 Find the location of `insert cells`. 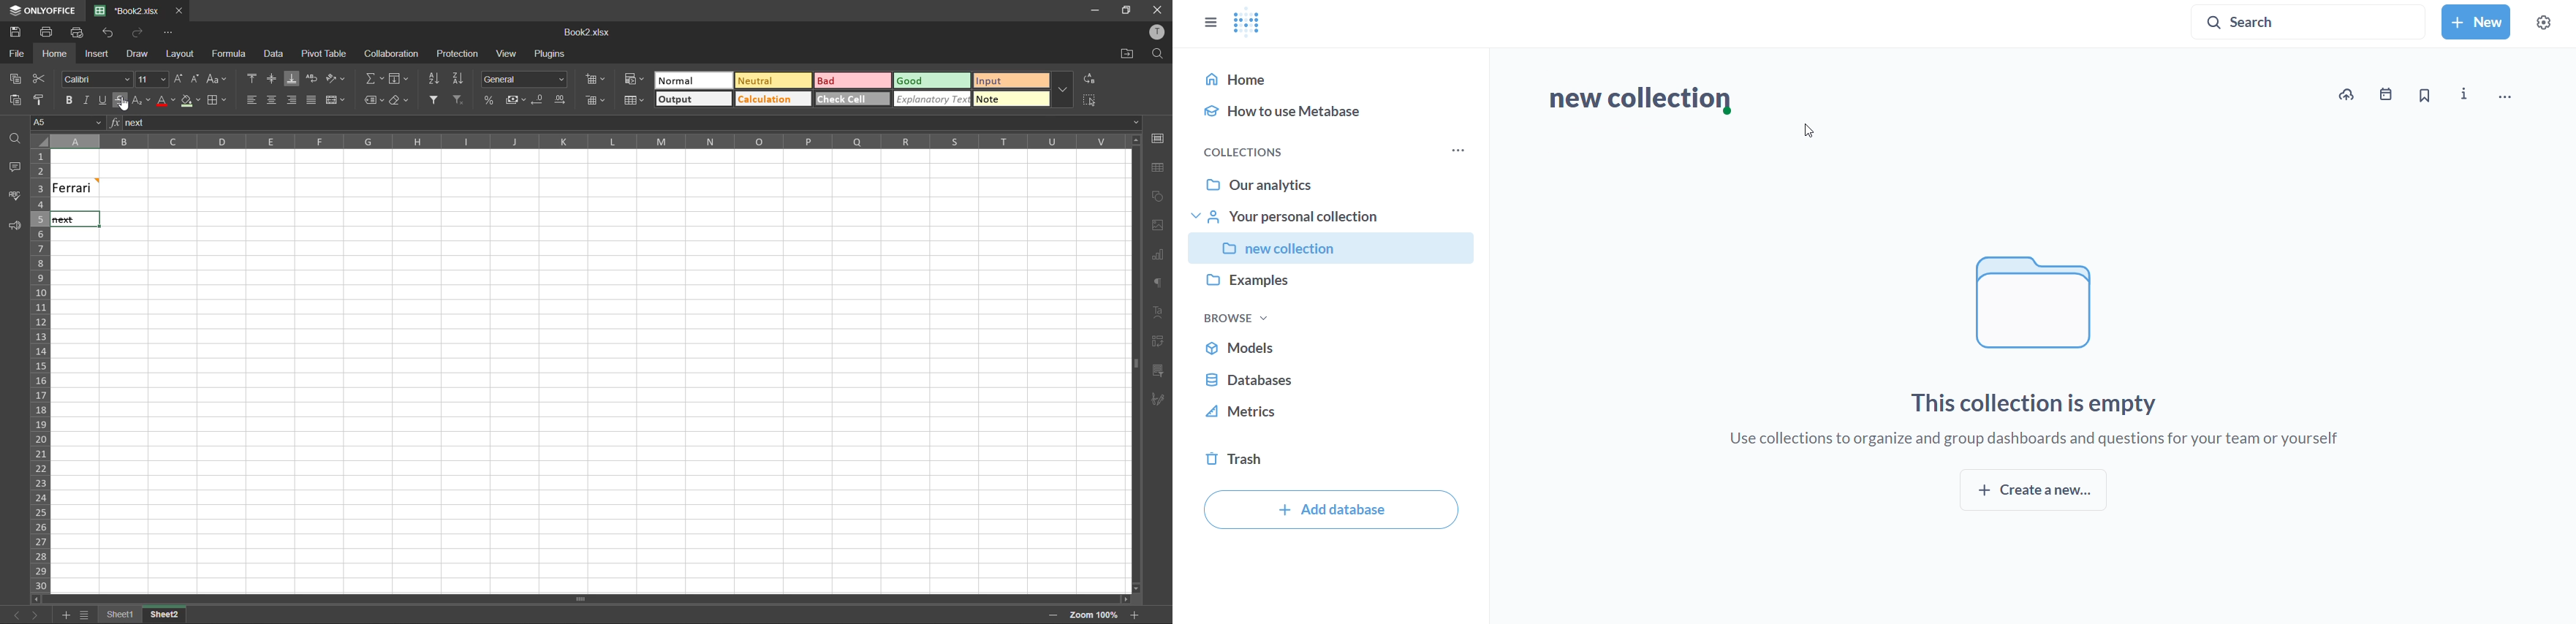

insert cells is located at coordinates (593, 81).